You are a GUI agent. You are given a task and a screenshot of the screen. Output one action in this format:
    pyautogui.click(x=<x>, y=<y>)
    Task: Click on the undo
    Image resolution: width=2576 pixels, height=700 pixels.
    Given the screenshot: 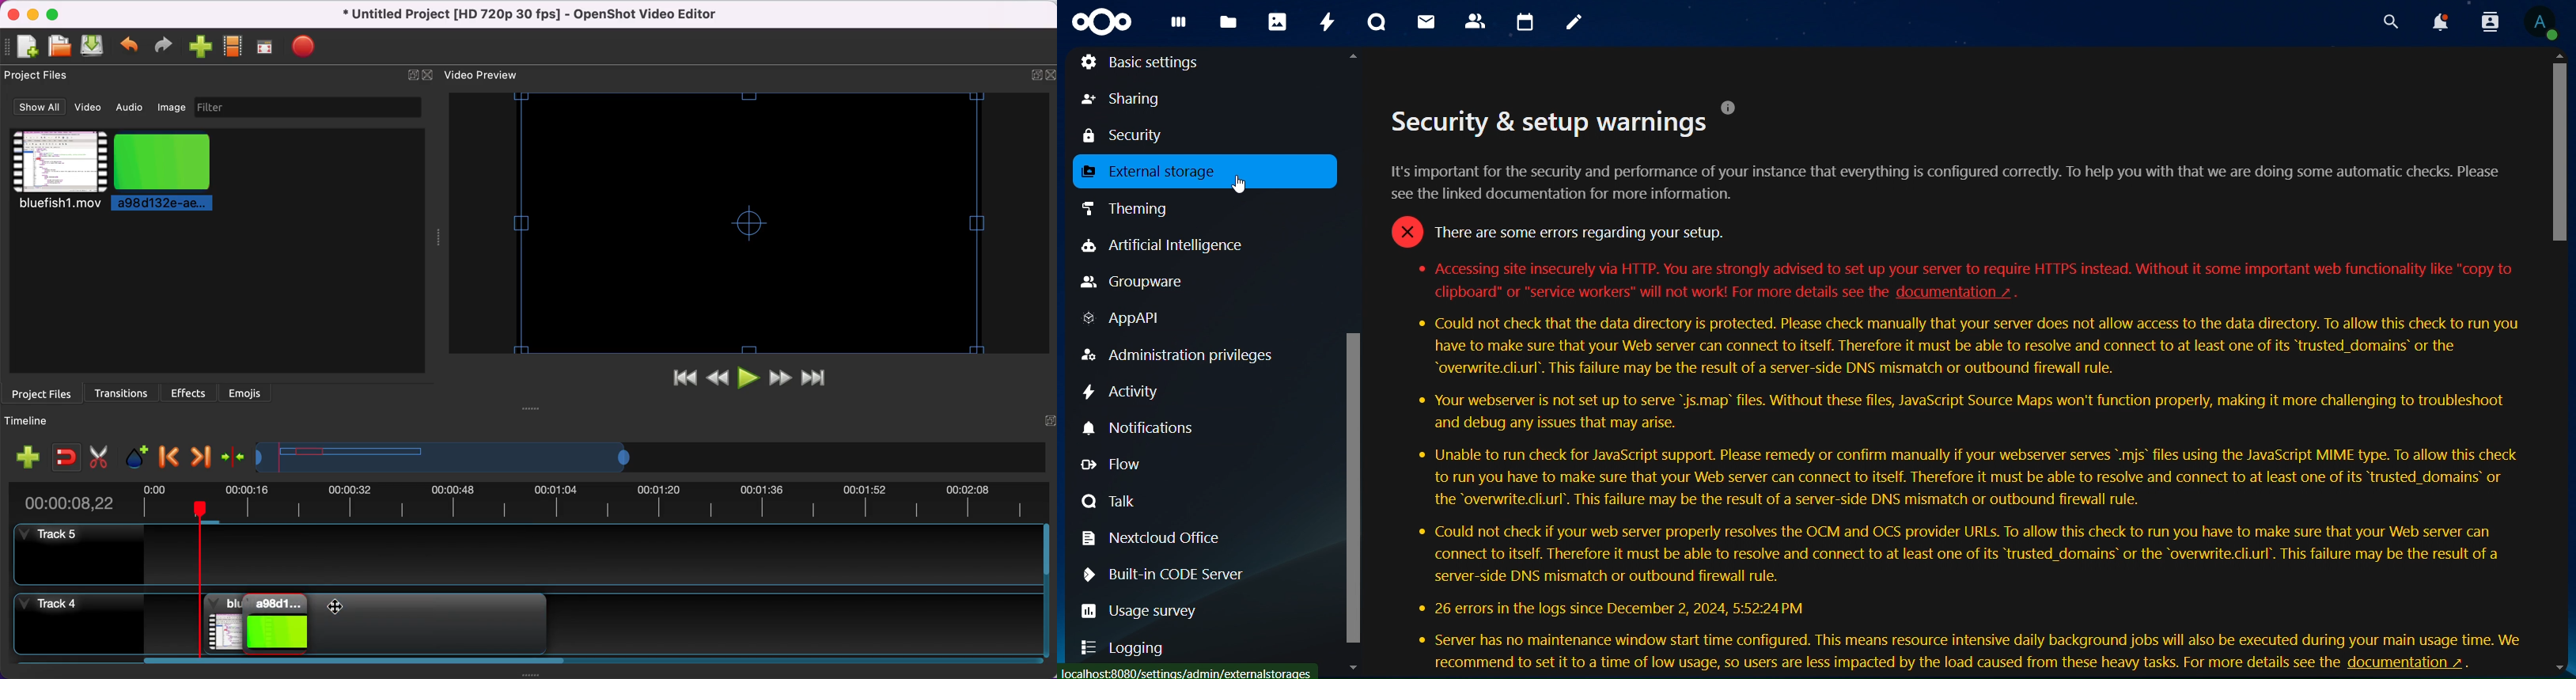 What is the action you would take?
    pyautogui.click(x=127, y=46)
    